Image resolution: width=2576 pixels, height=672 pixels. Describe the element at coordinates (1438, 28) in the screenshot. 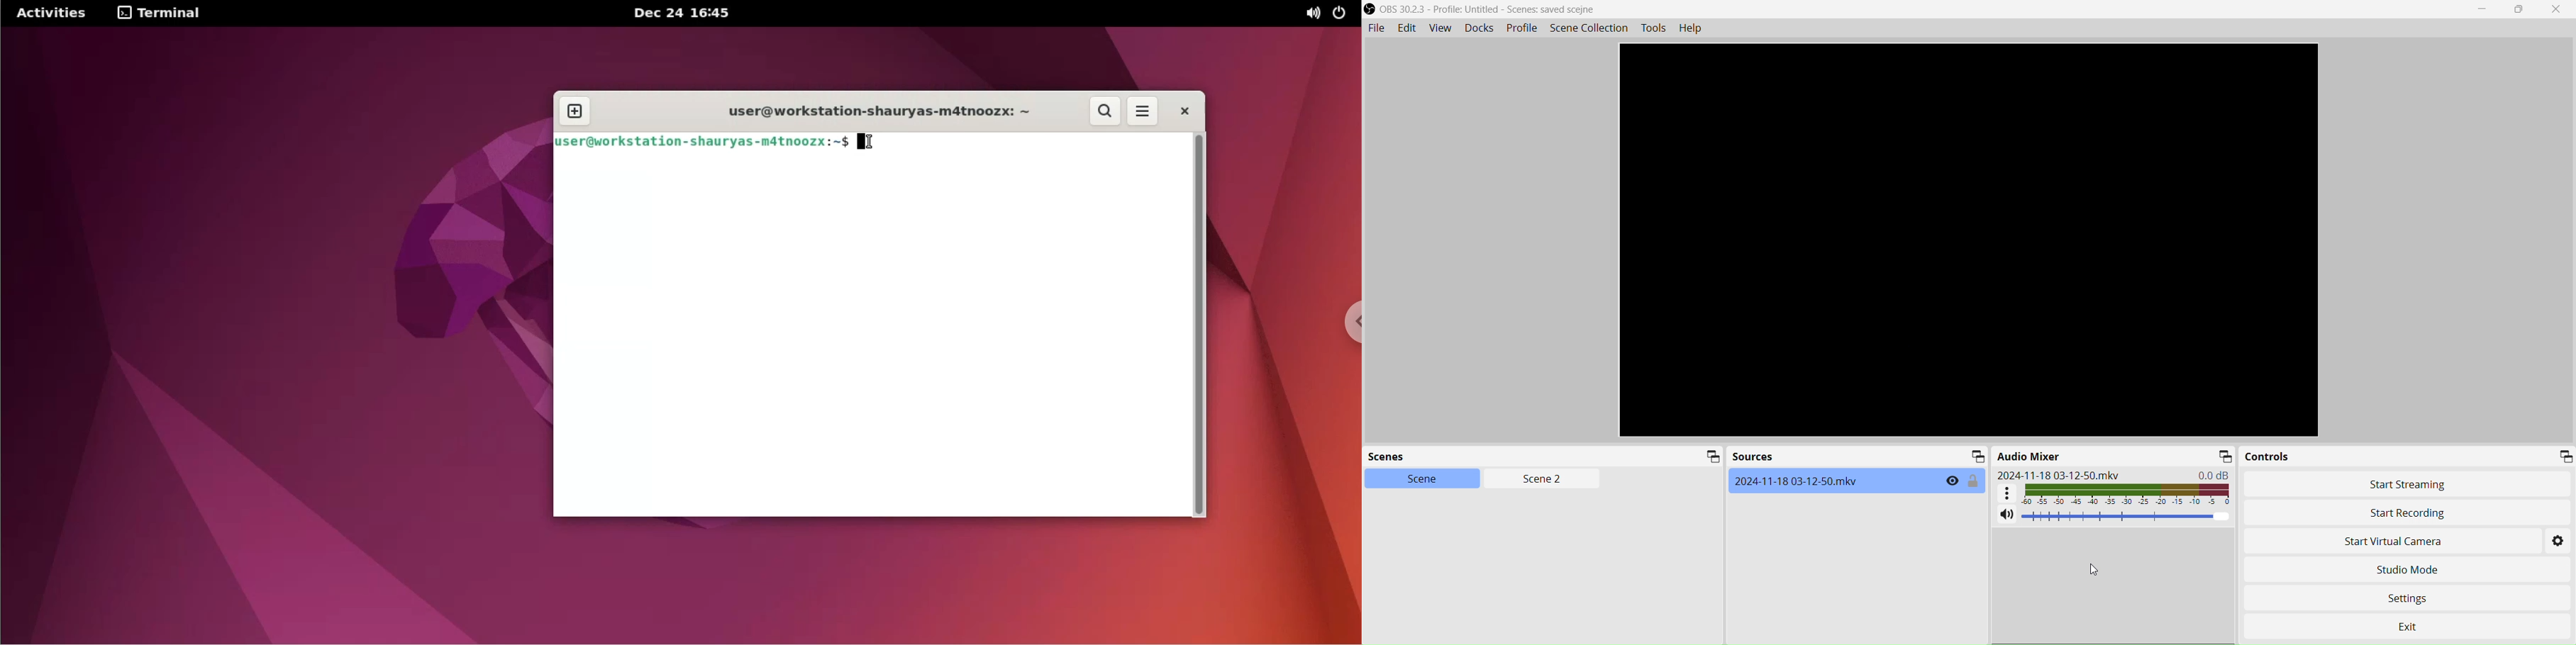

I see `View` at that location.